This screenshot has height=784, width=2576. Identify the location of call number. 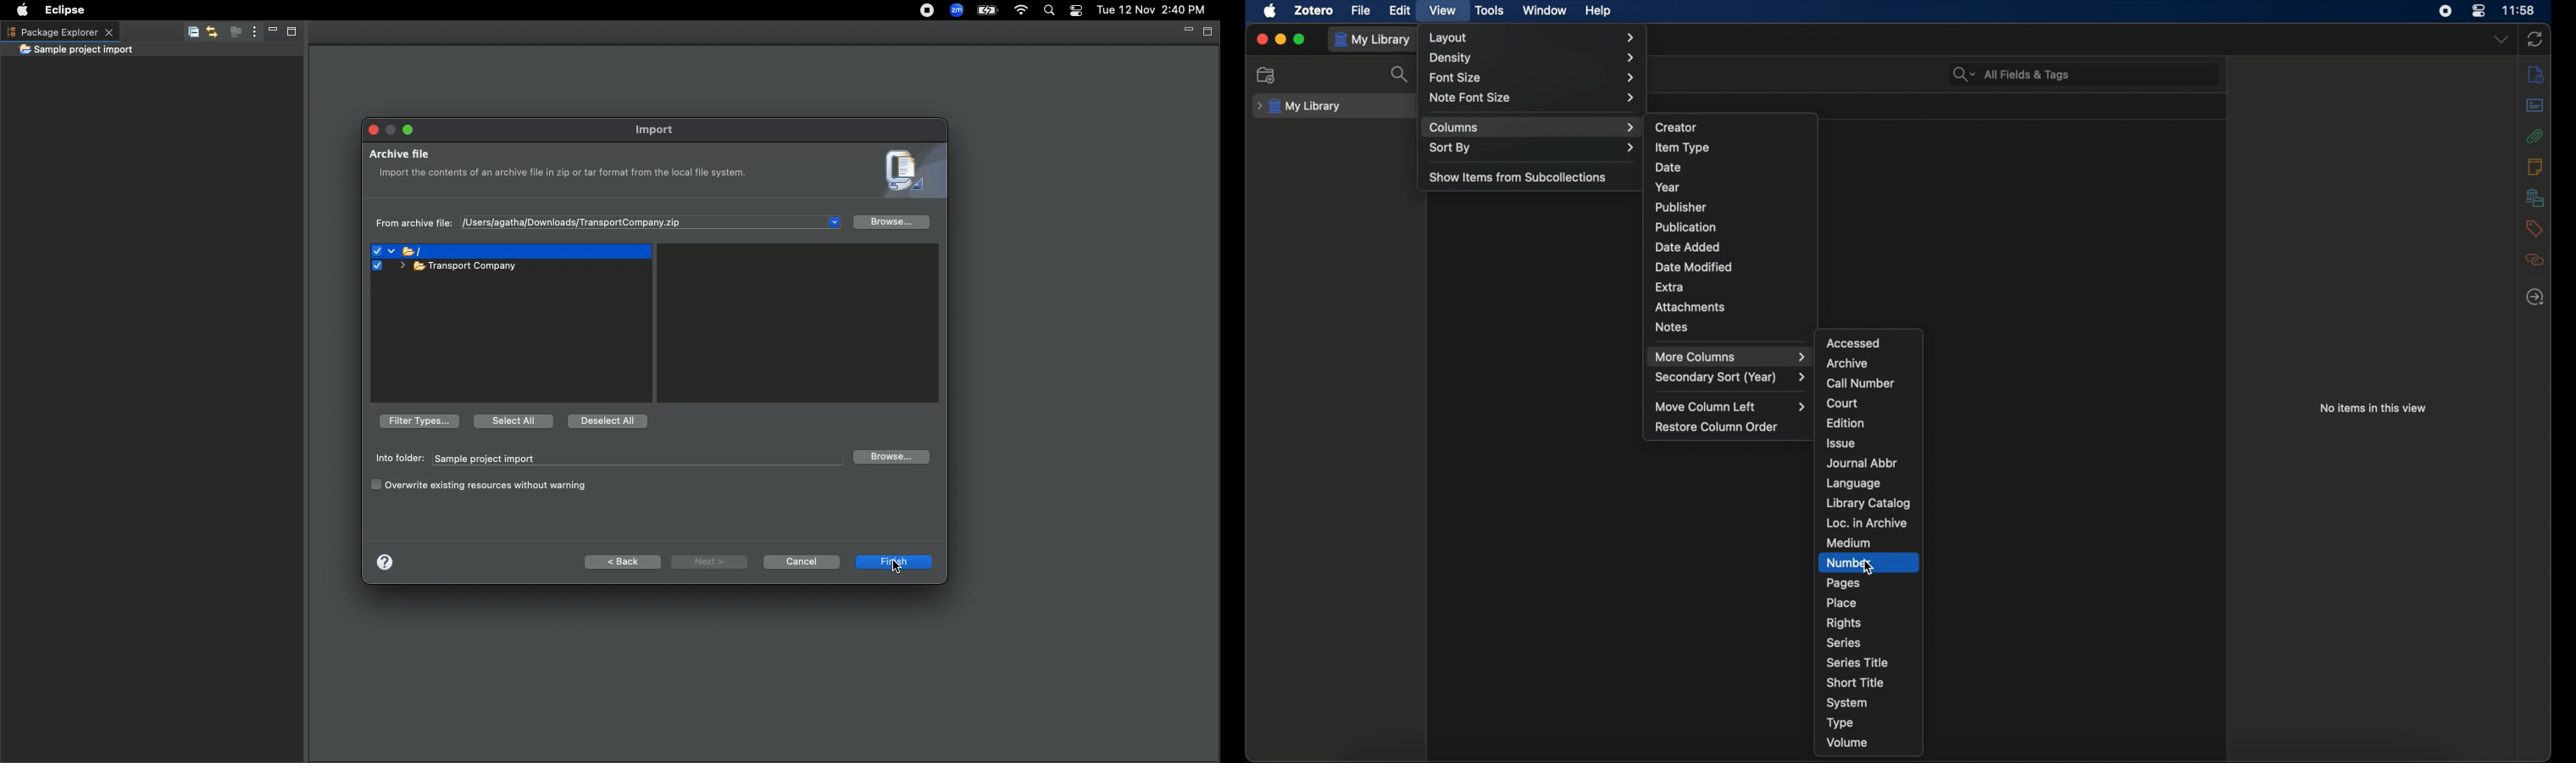
(1861, 384).